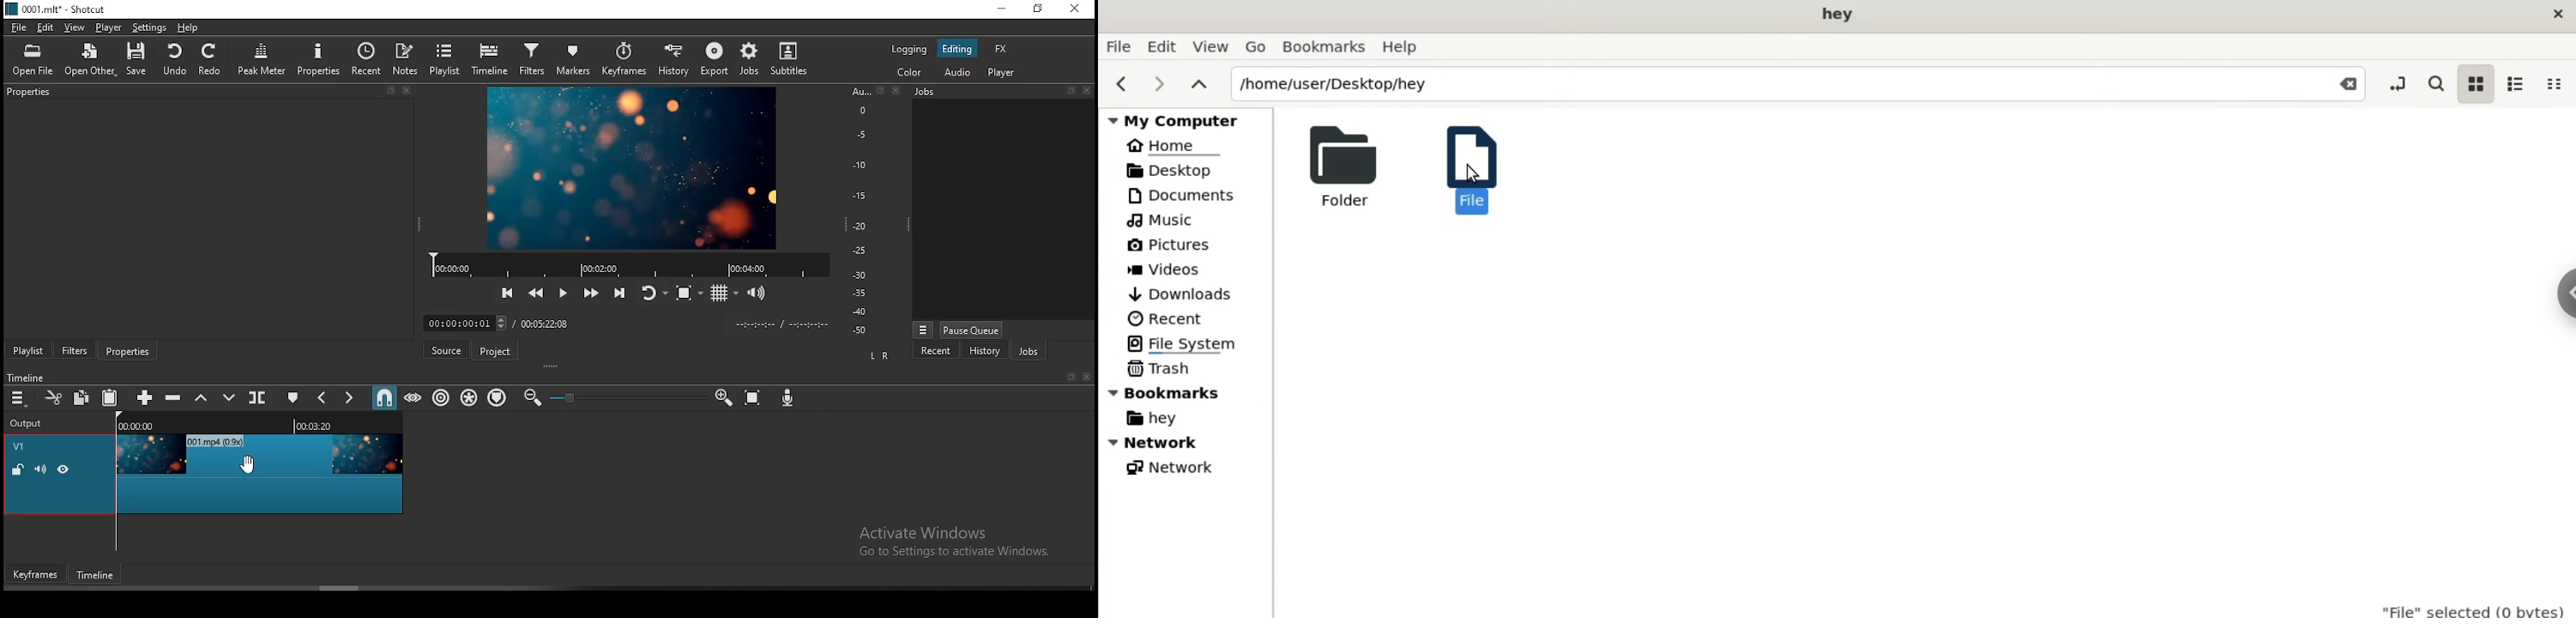  What do you see at coordinates (910, 71) in the screenshot?
I see `color` at bounding box center [910, 71].